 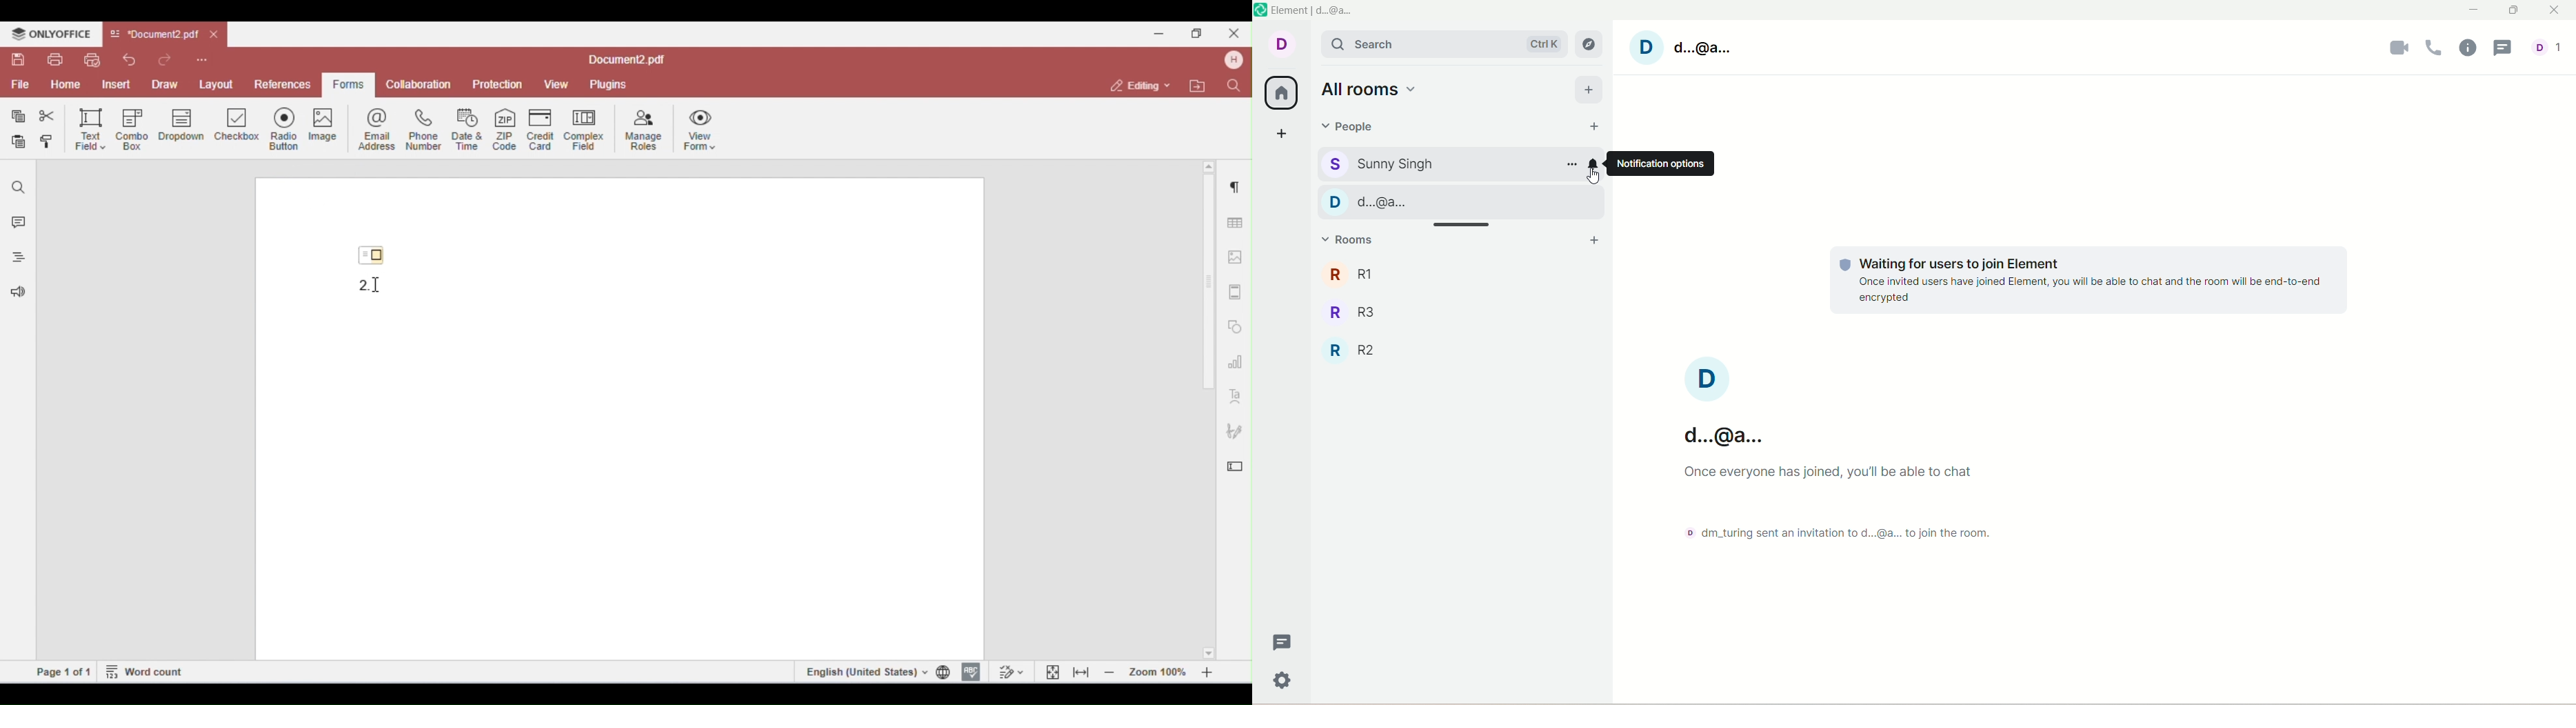 I want to click on sunny singh, so click(x=1439, y=163).